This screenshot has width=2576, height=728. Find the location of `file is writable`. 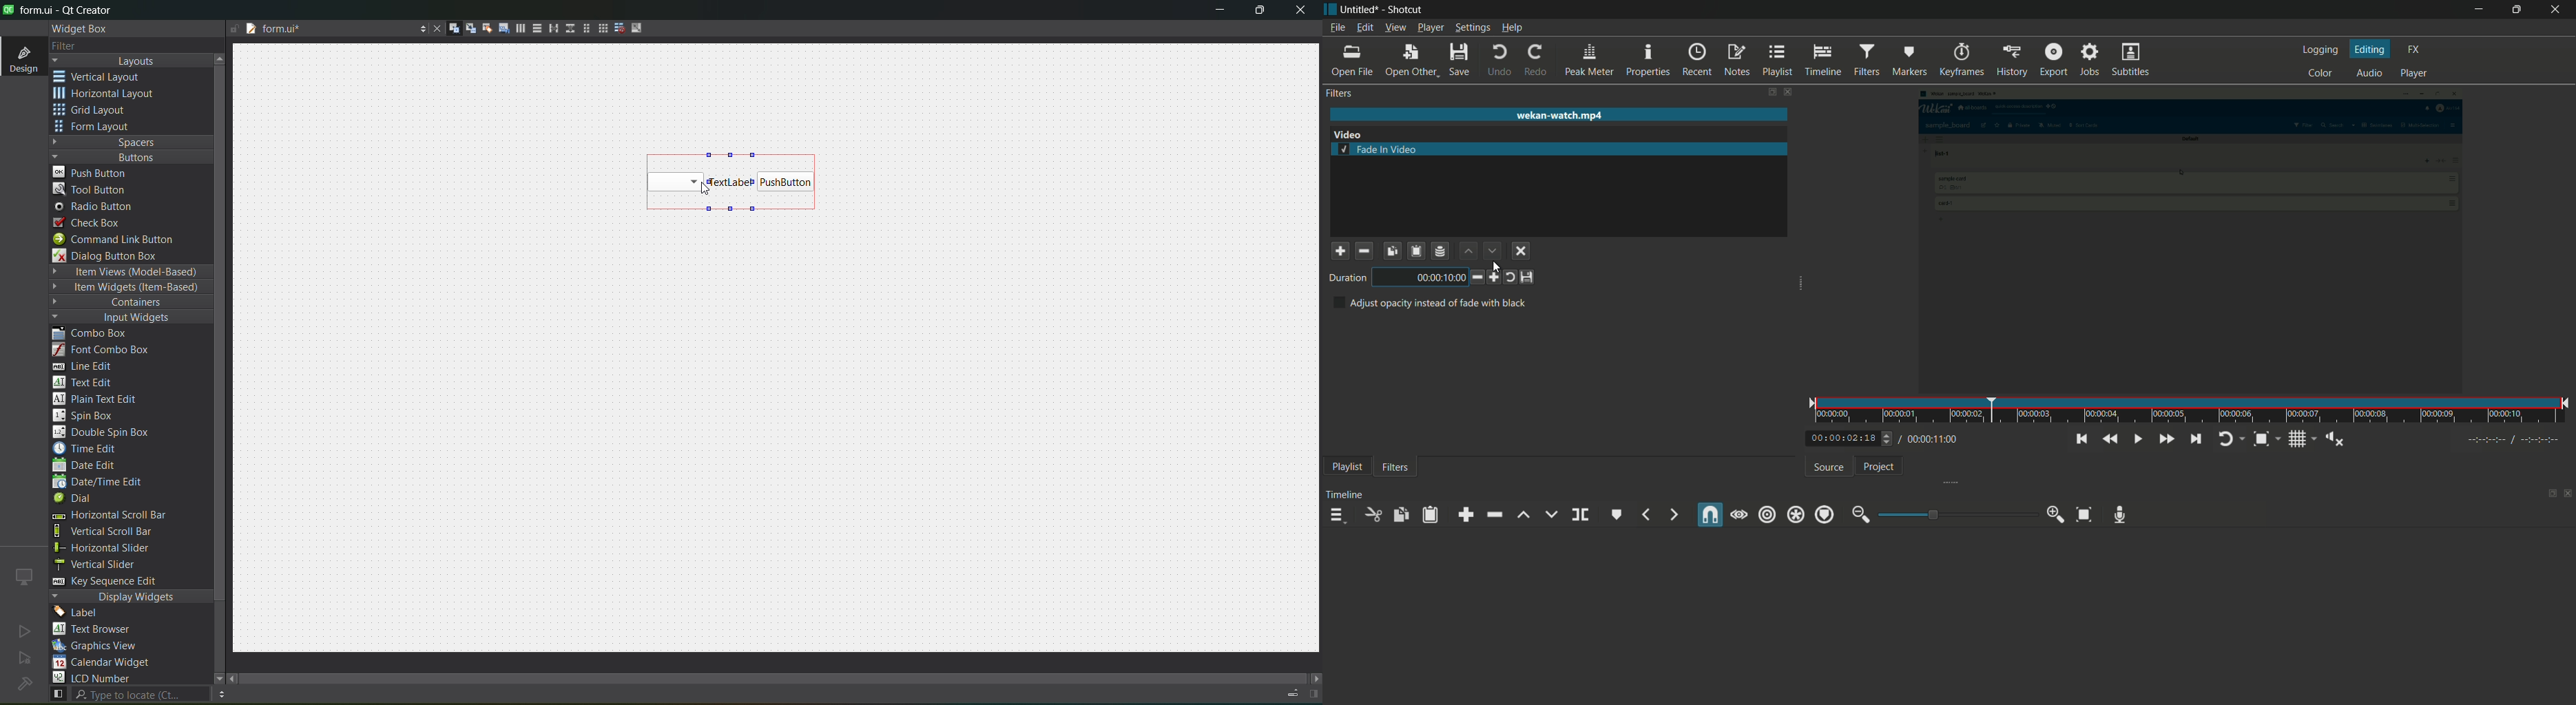

file is writable is located at coordinates (234, 30).